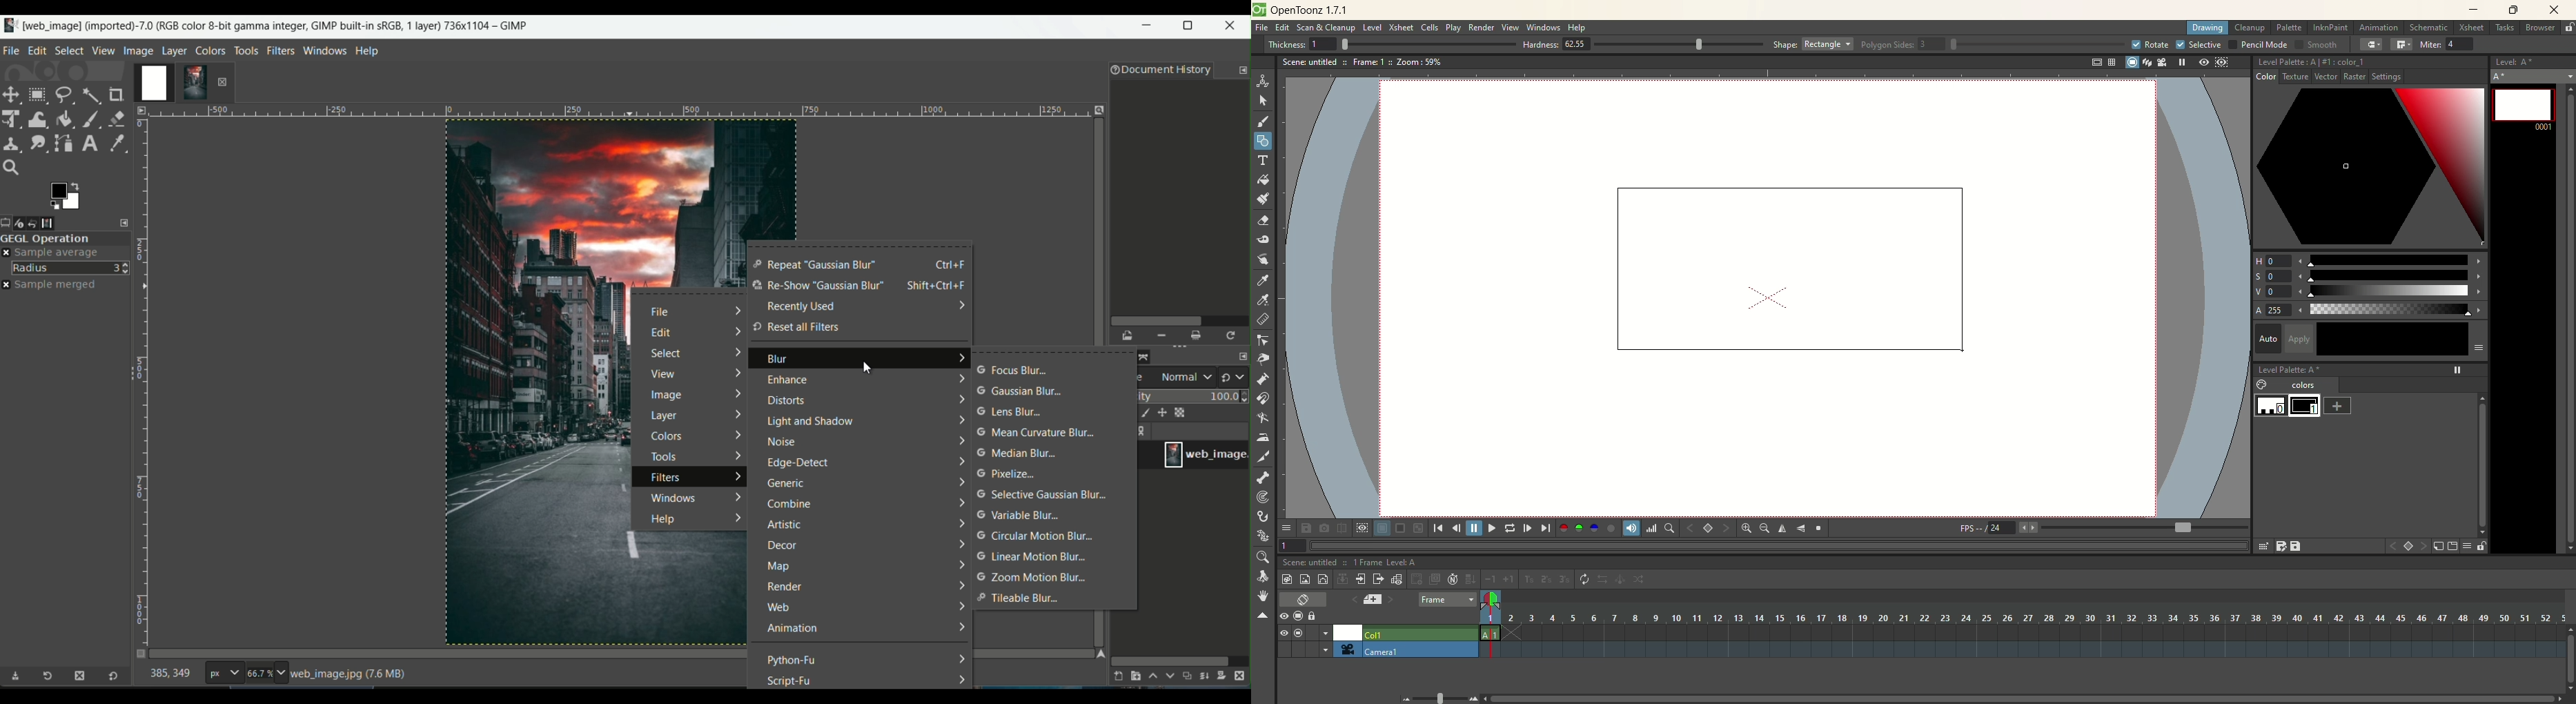 The image size is (2576, 728). Describe the element at coordinates (2523, 107) in the screenshot. I see `001 level` at that location.